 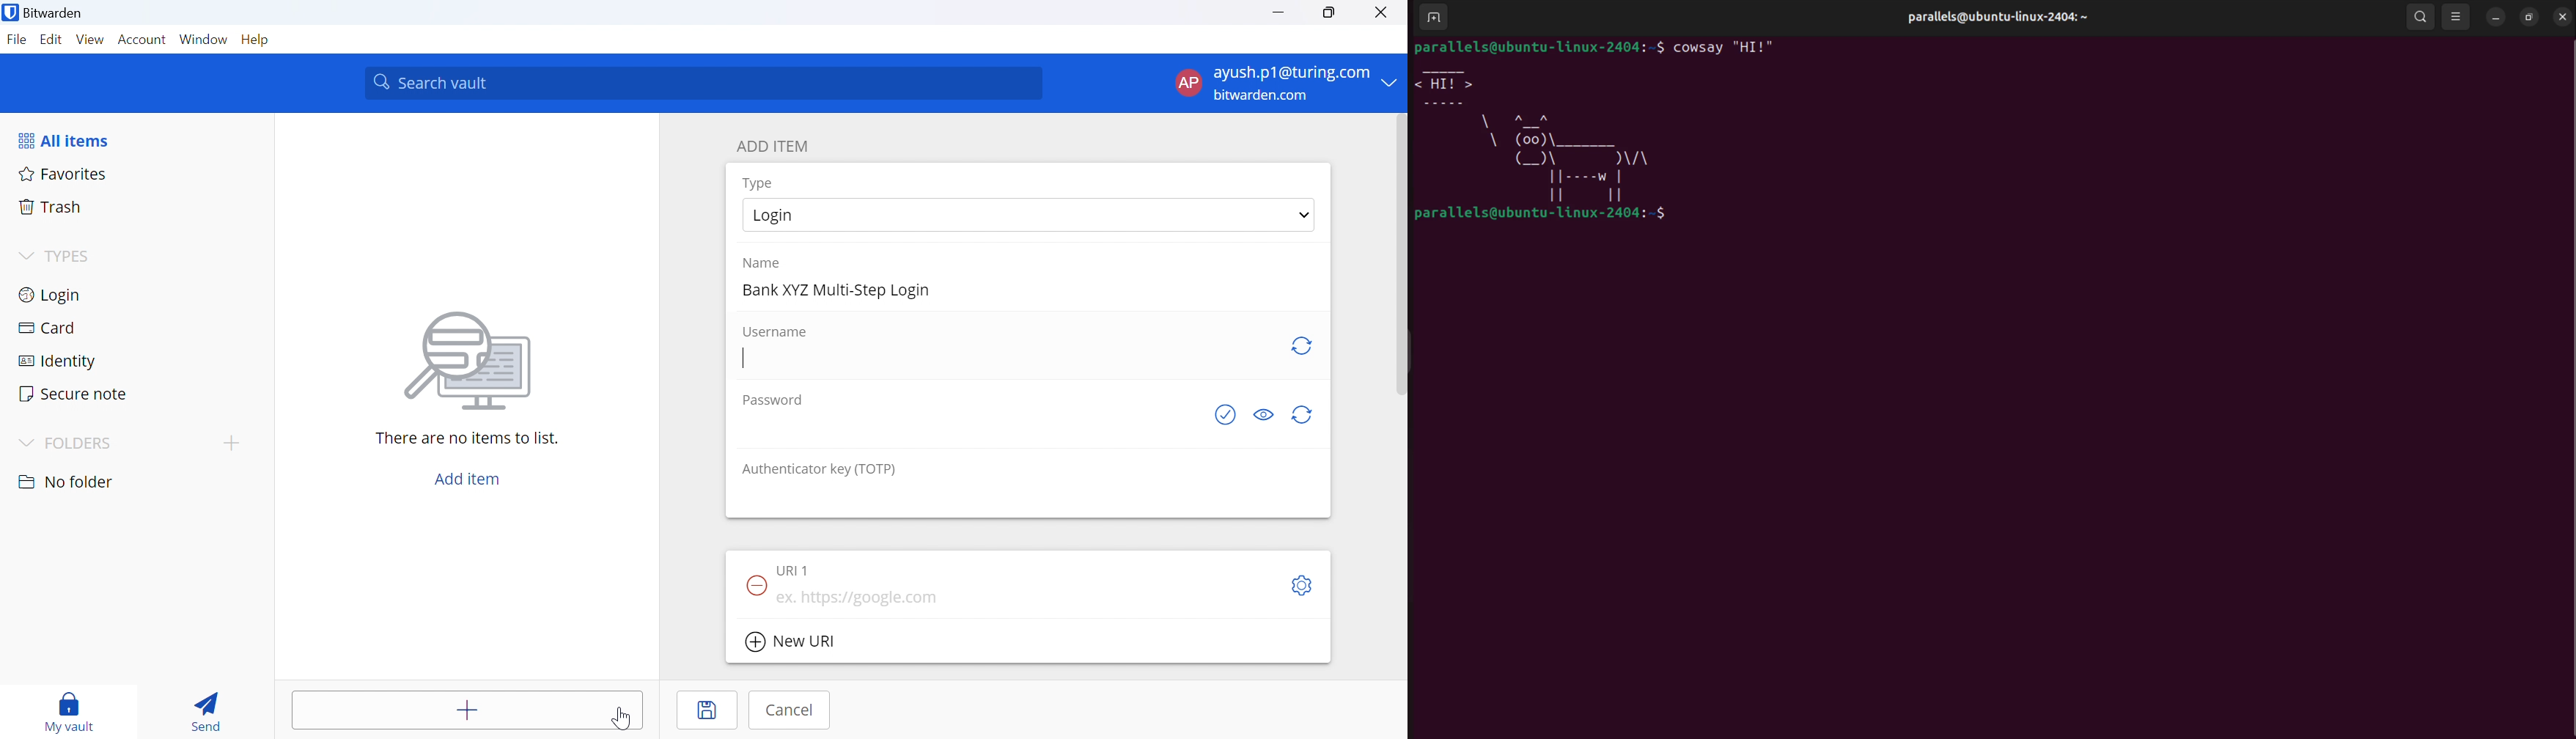 I want to click on Bitwarden, so click(x=46, y=15).